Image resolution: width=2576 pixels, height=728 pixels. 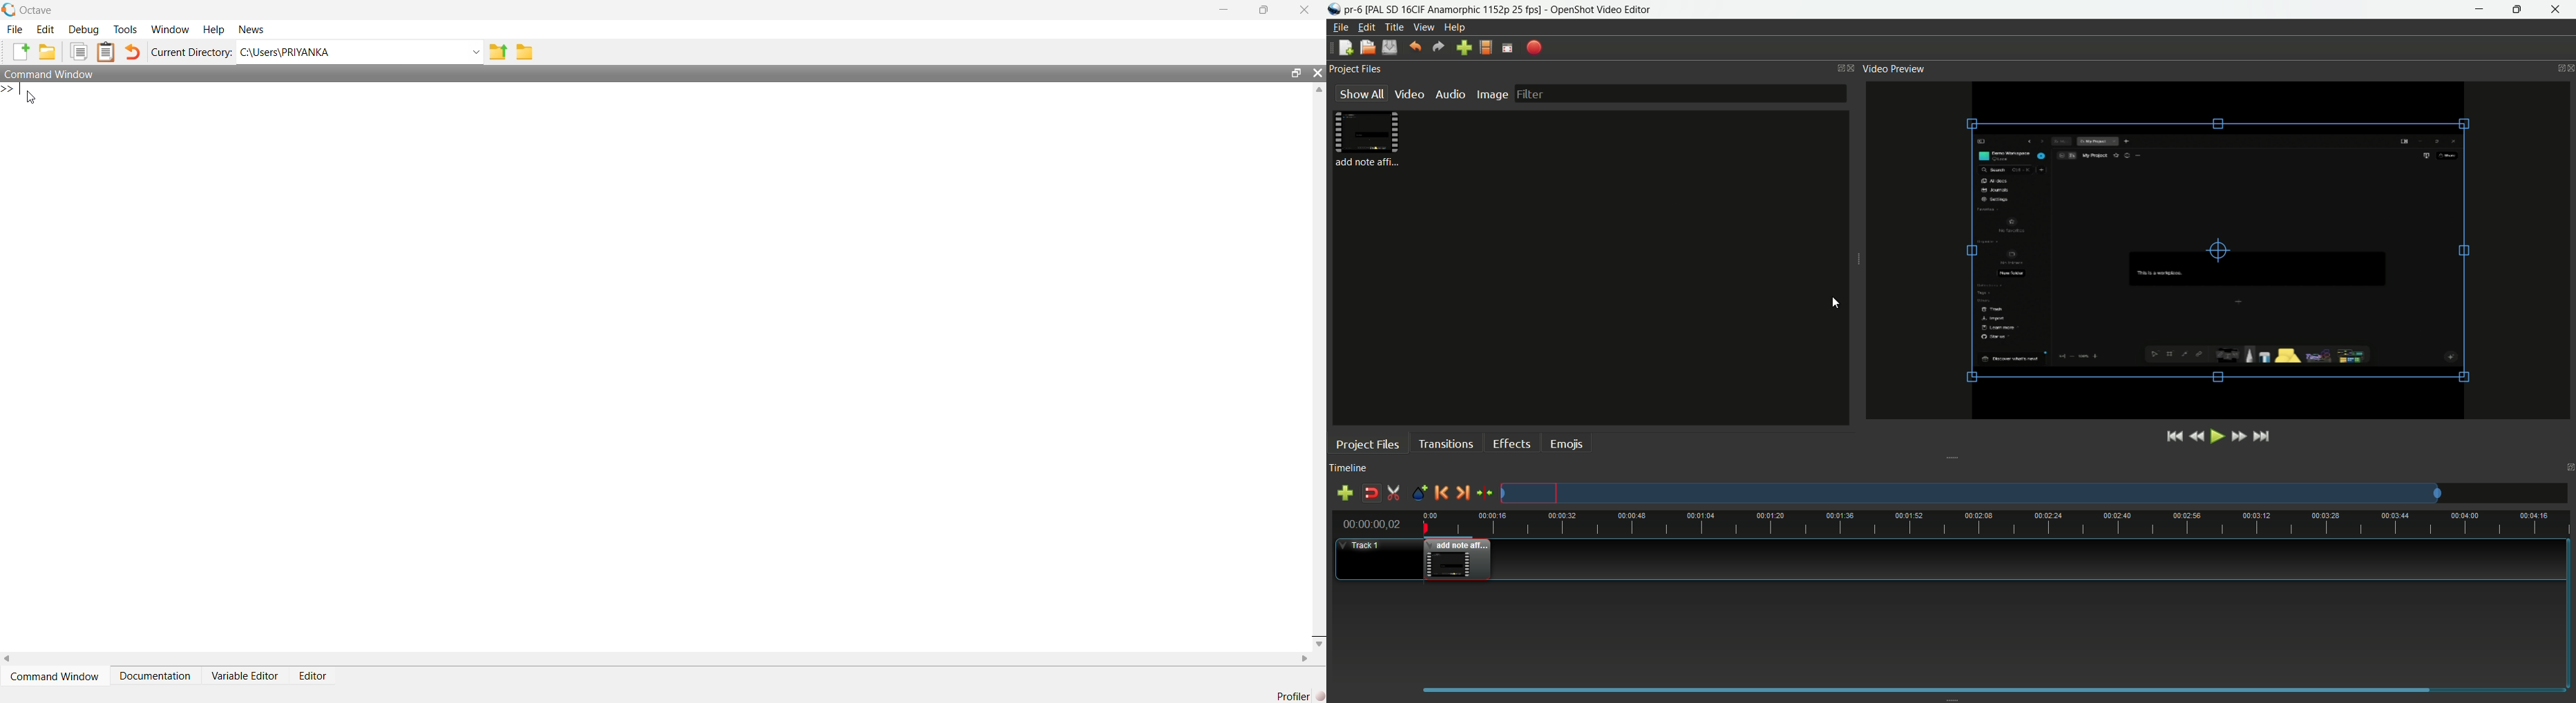 What do you see at coordinates (133, 52) in the screenshot?
I see `undo` at bounding box center [133, 52].